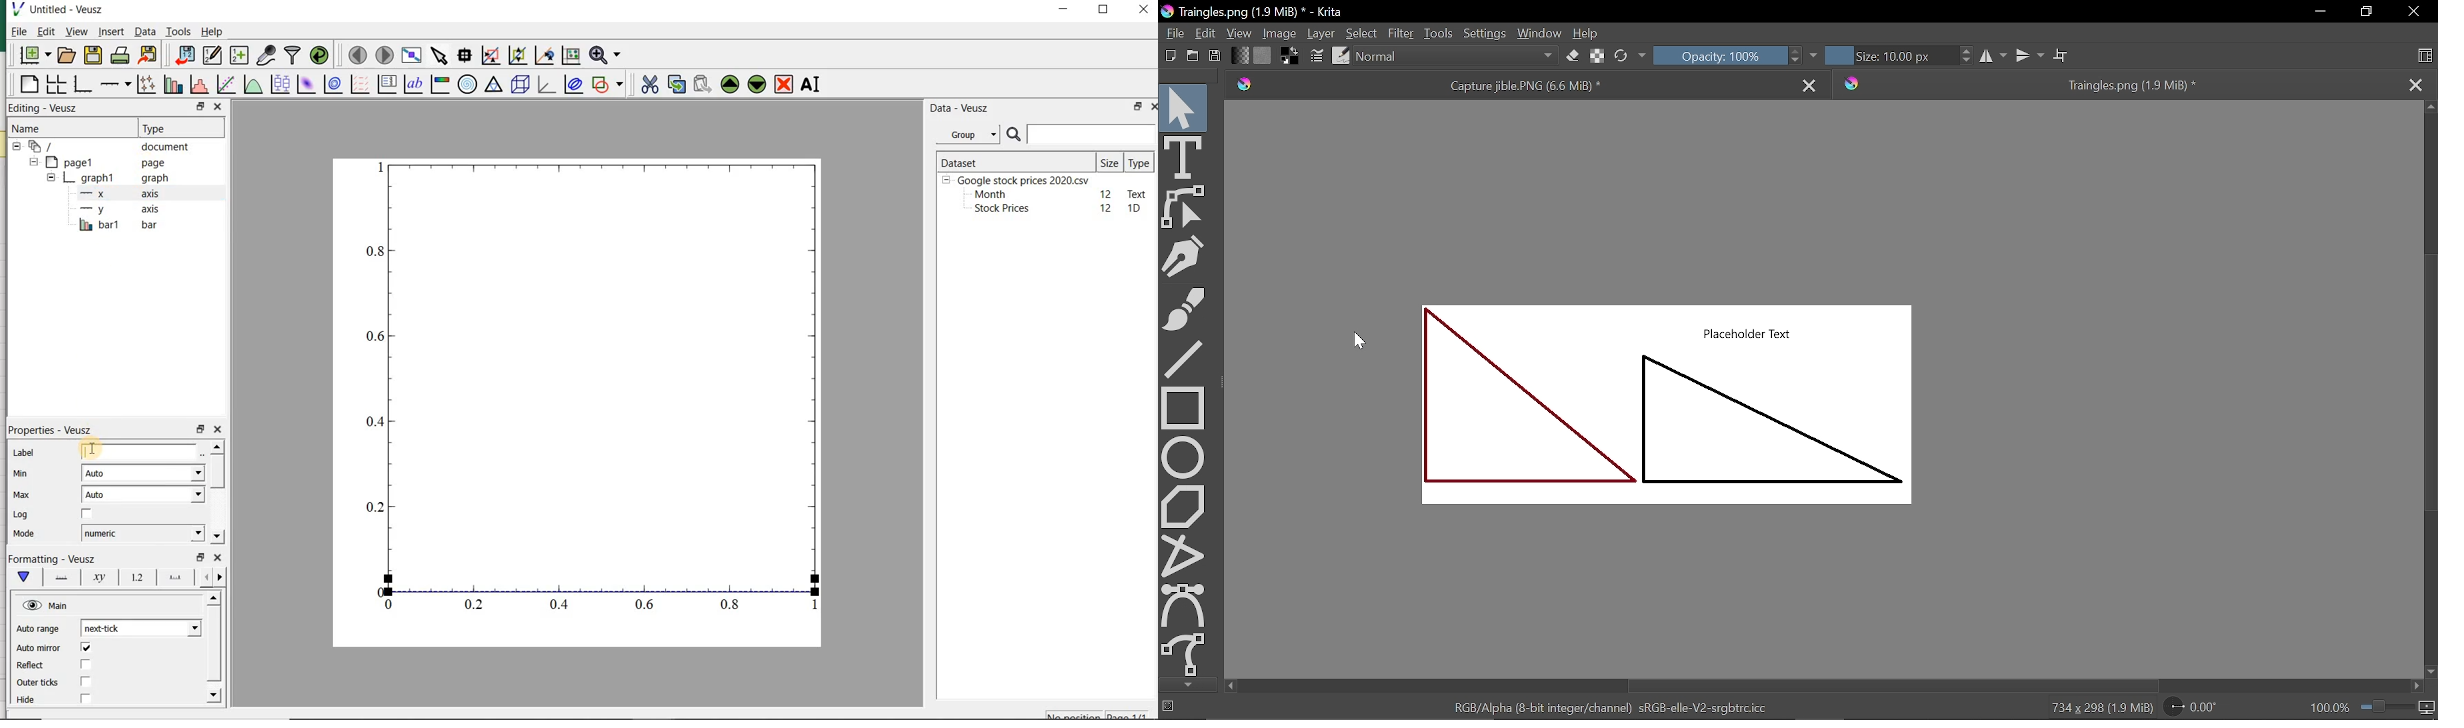  What do you see at coordinates (1185, 605) in the screenshot?
I see `Bezier select tool` at bounding box center [1185, 605].